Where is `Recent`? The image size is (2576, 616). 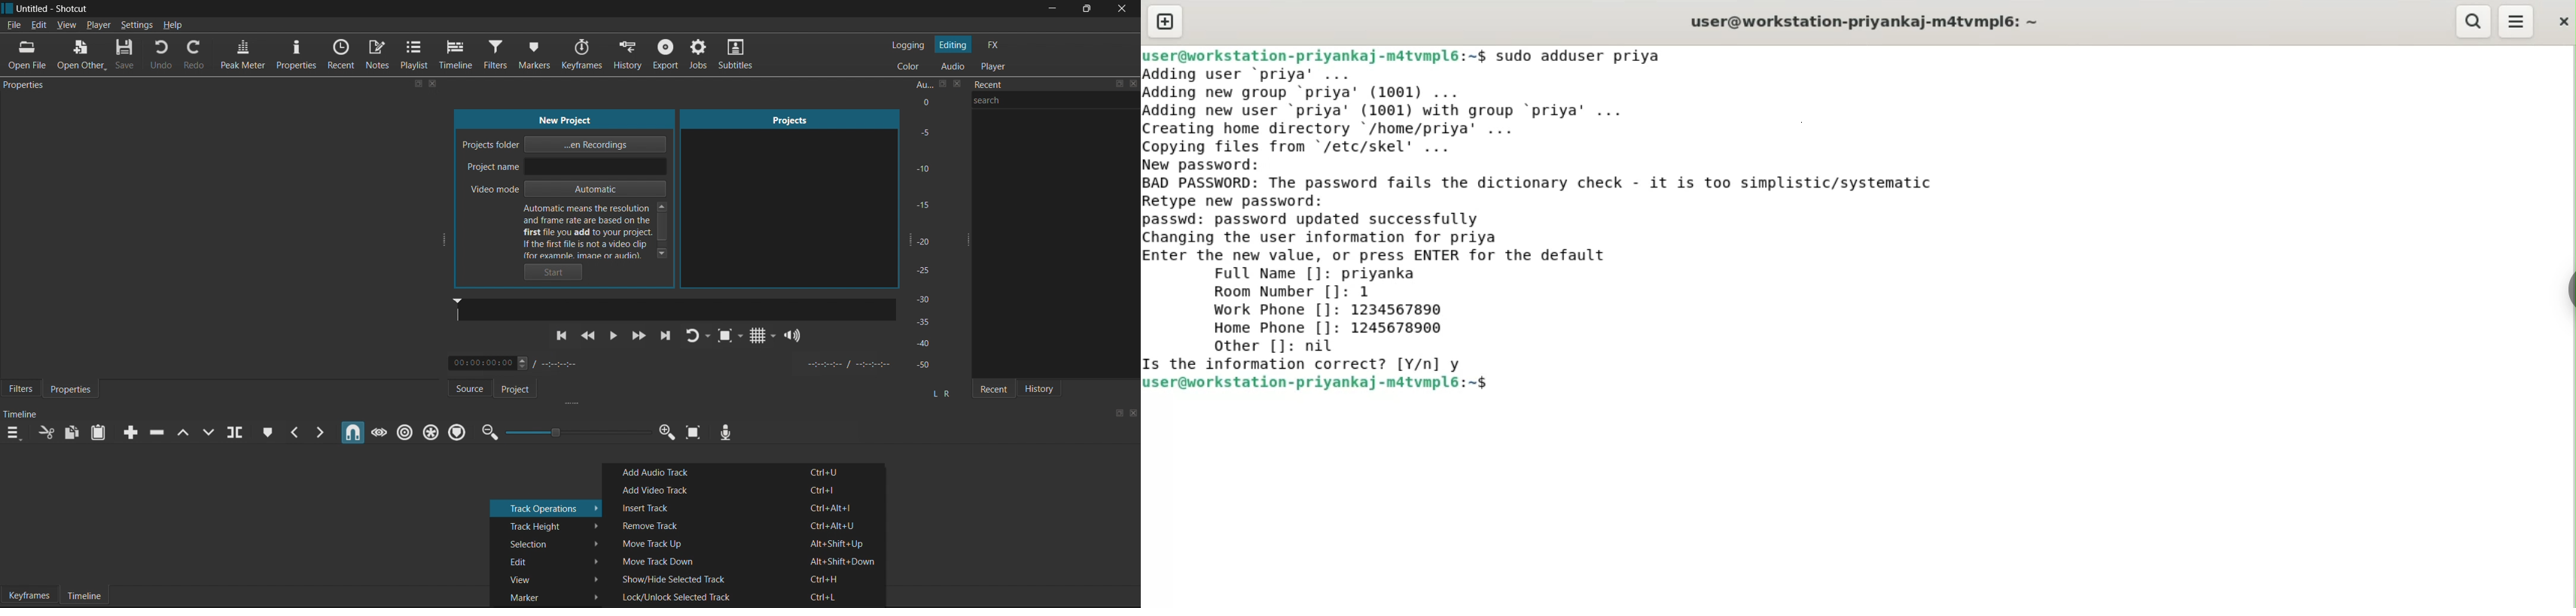
Recent is located at coordinates (990, 387).